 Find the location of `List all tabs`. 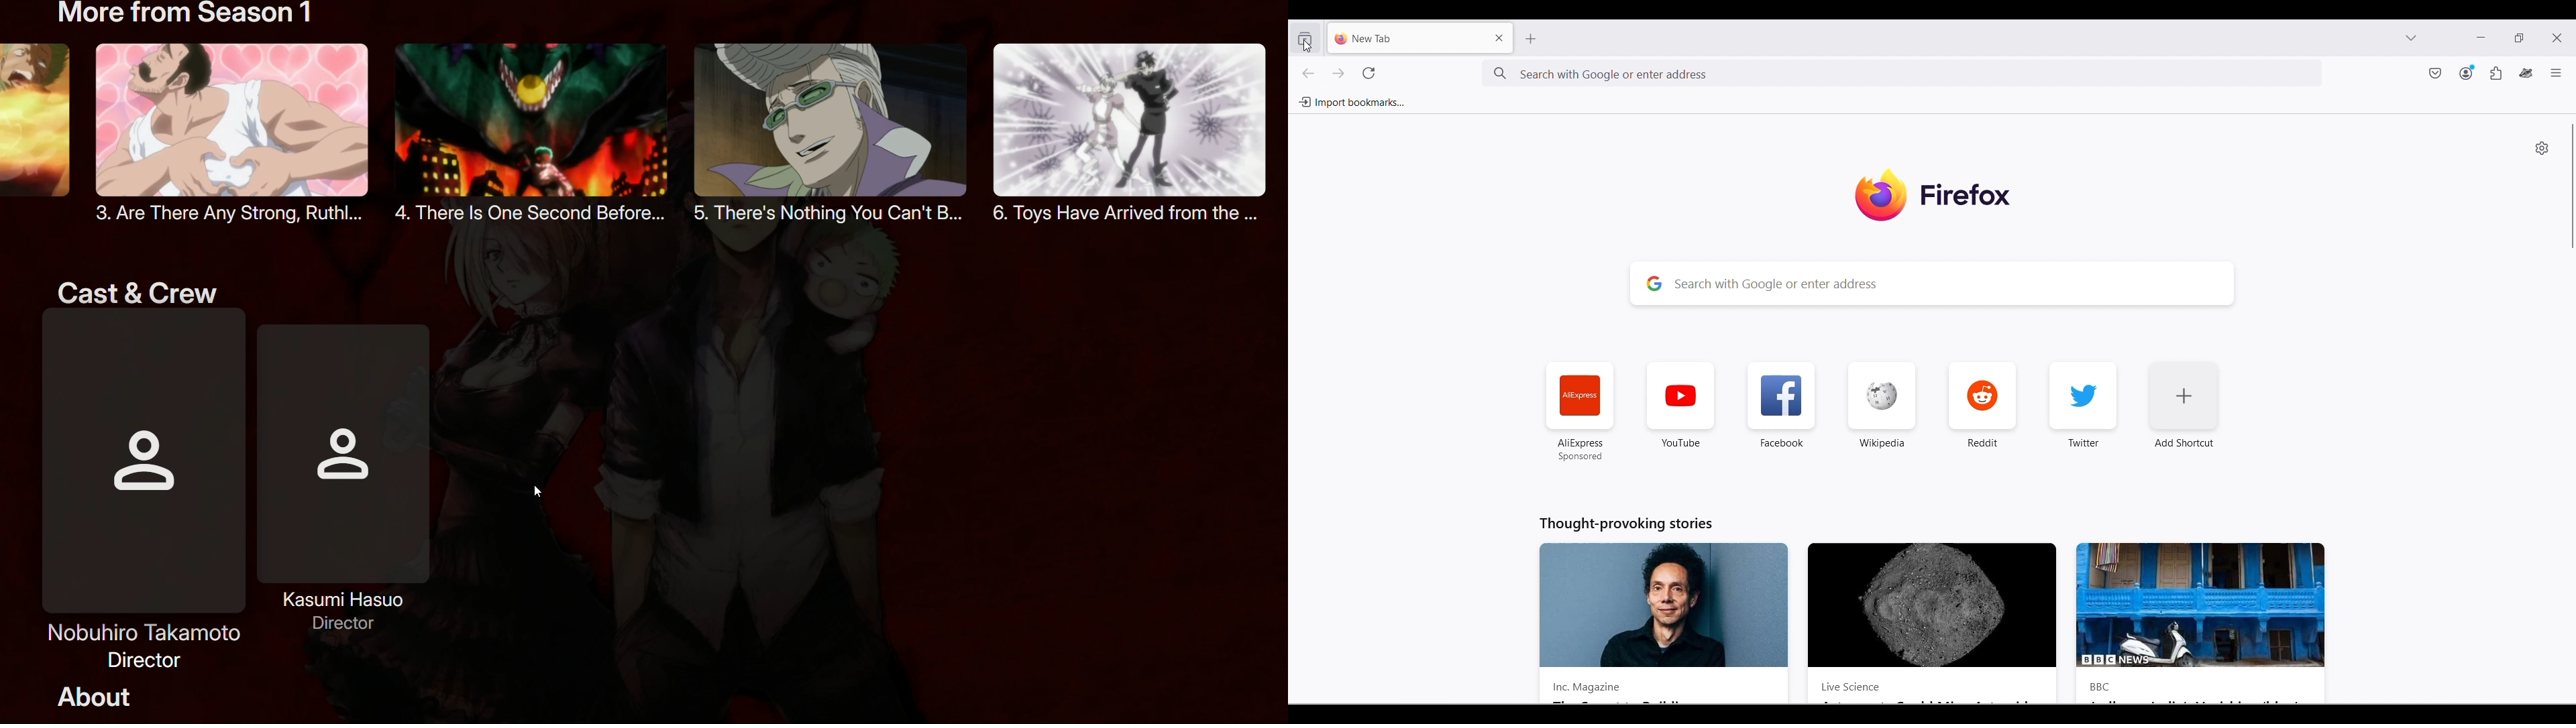

List all tabs is located at coordinates (2411, 37).